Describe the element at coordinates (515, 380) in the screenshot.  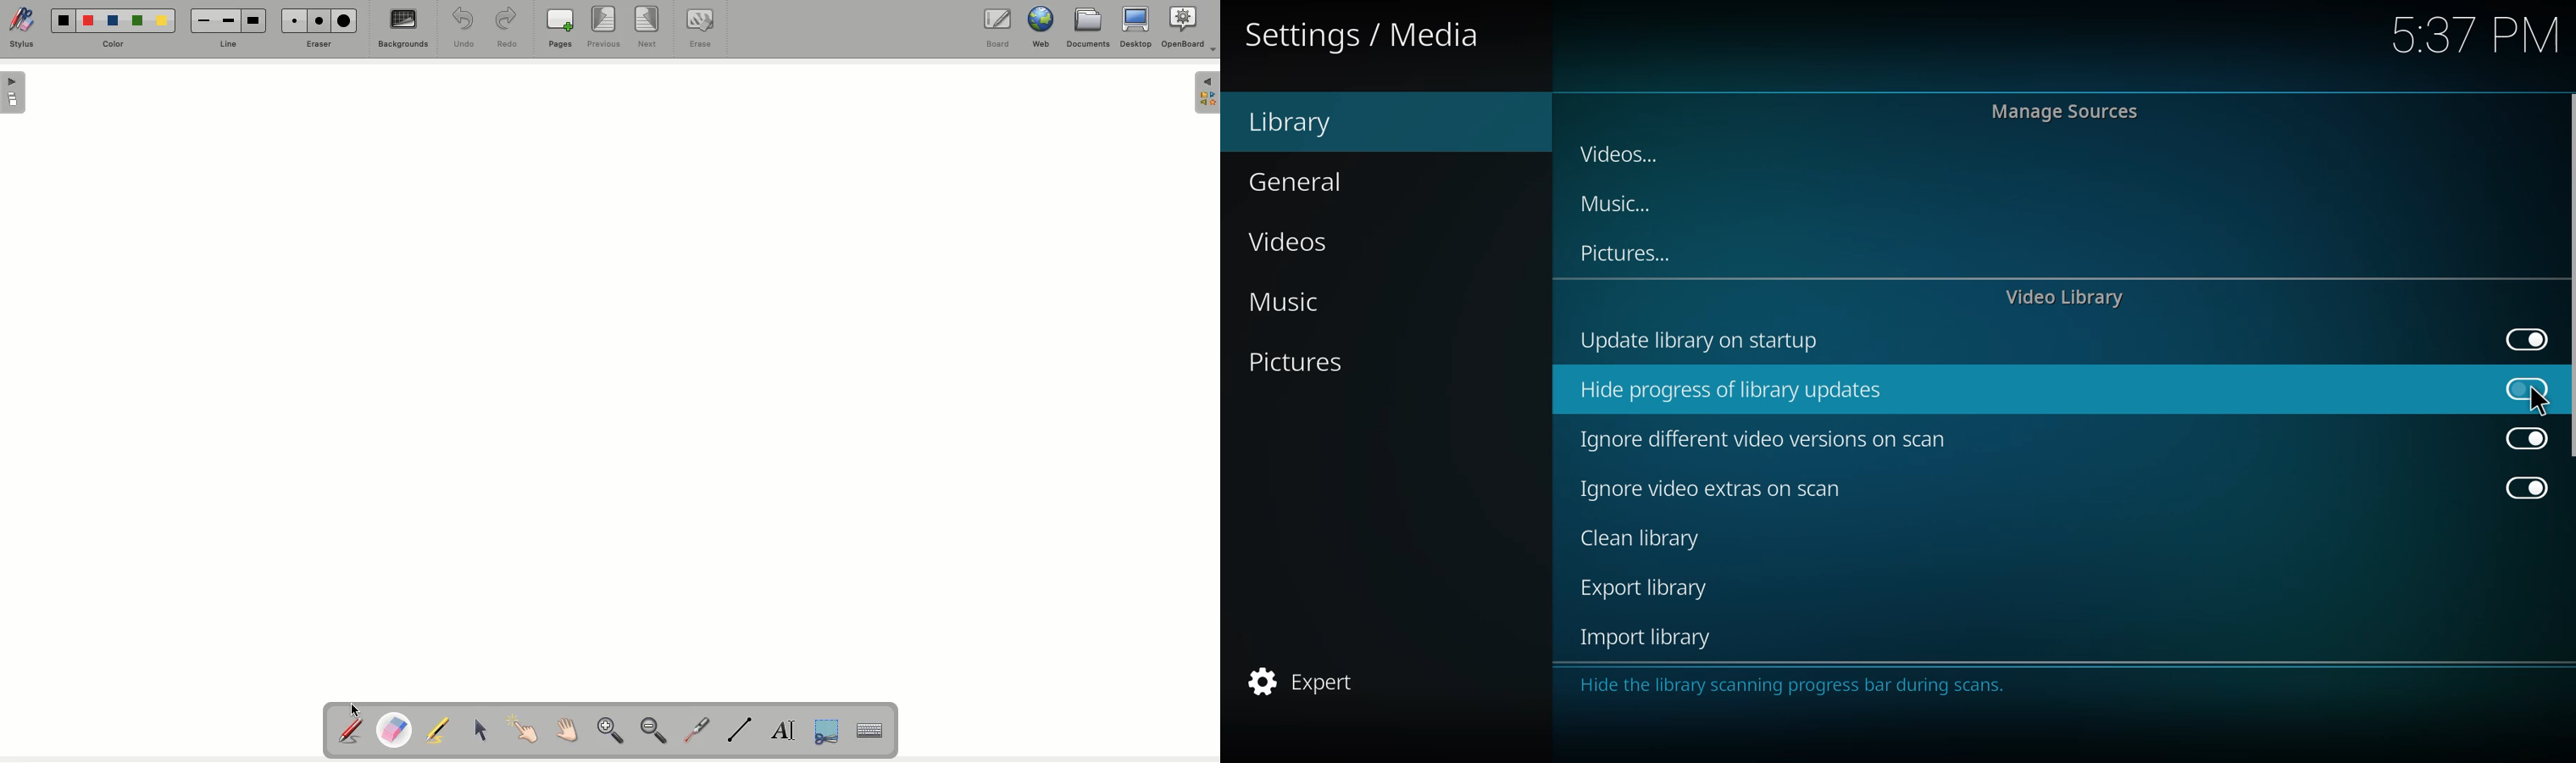
I see `Canvas` at that location.